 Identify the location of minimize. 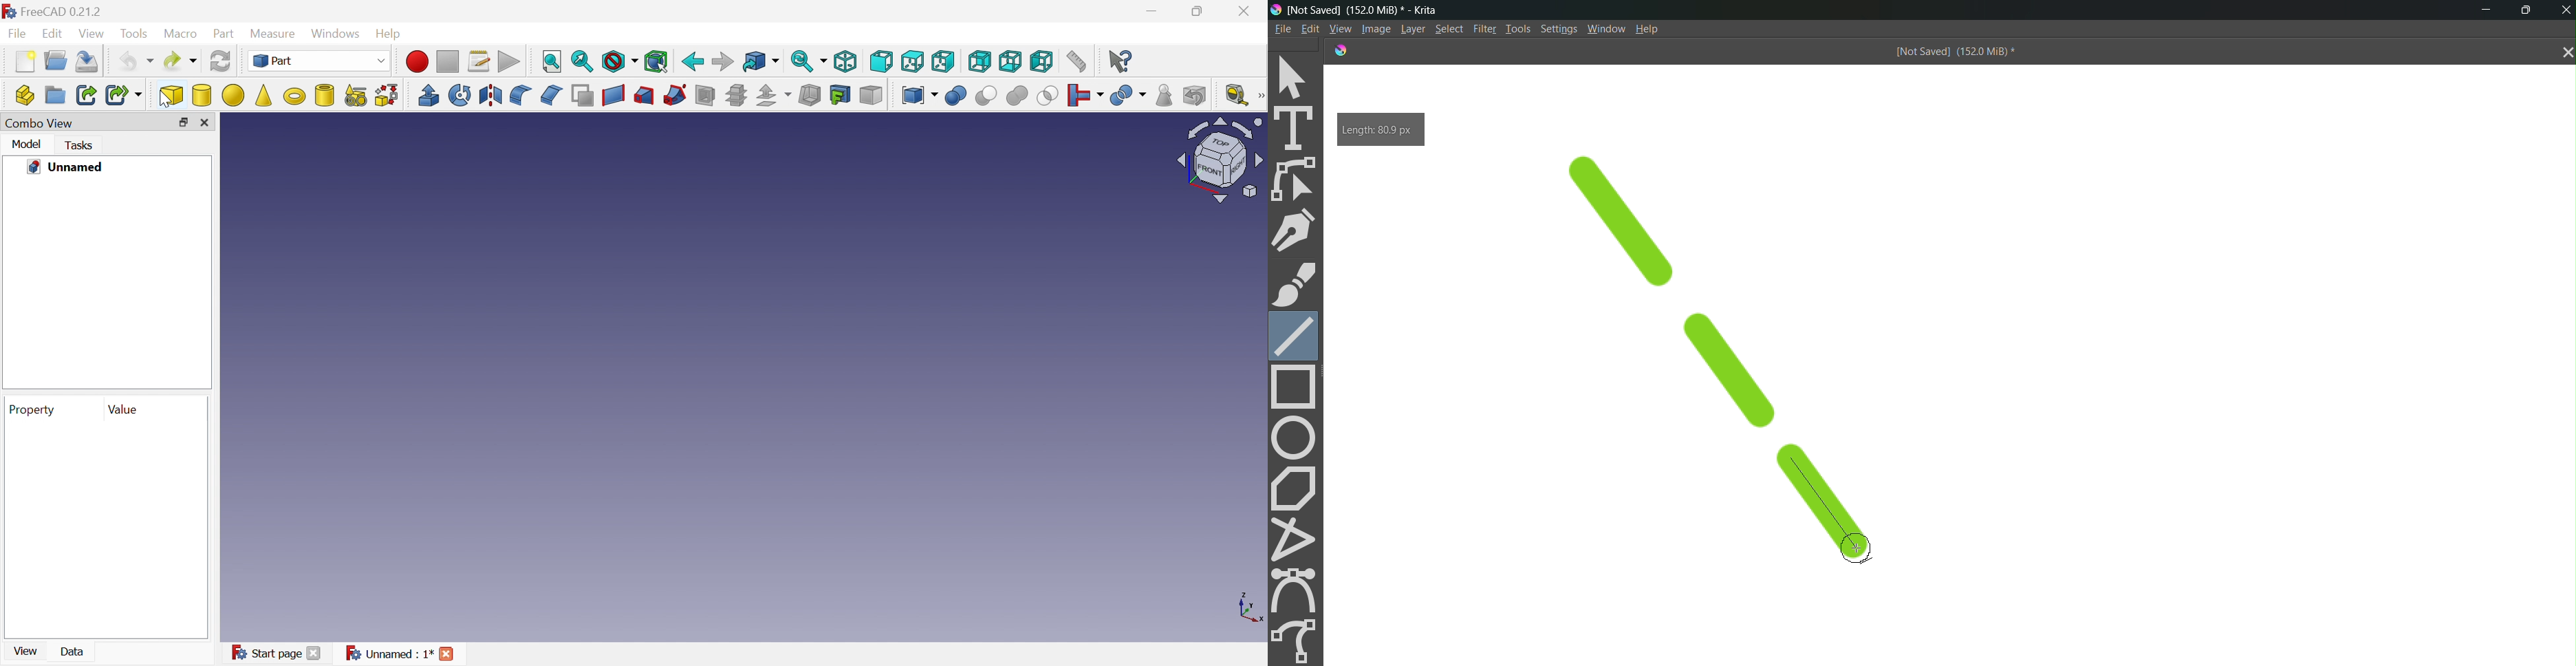
(2481, 11).